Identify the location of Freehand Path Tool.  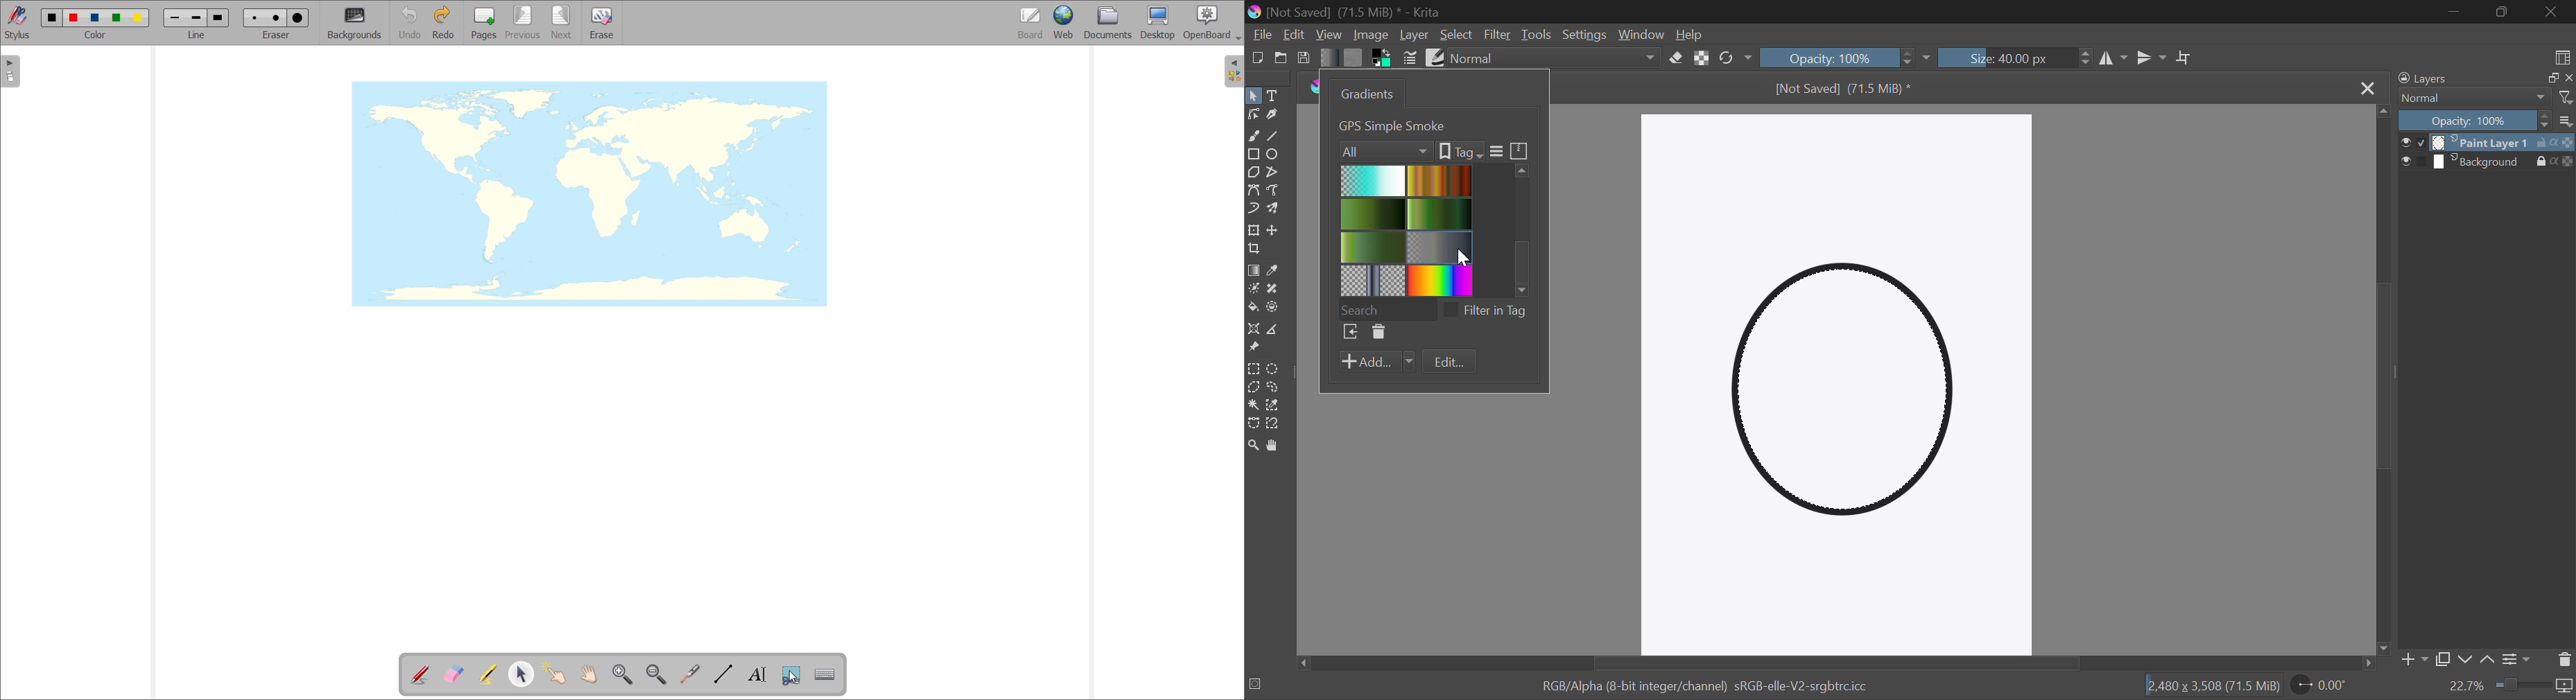
(1275, 191).